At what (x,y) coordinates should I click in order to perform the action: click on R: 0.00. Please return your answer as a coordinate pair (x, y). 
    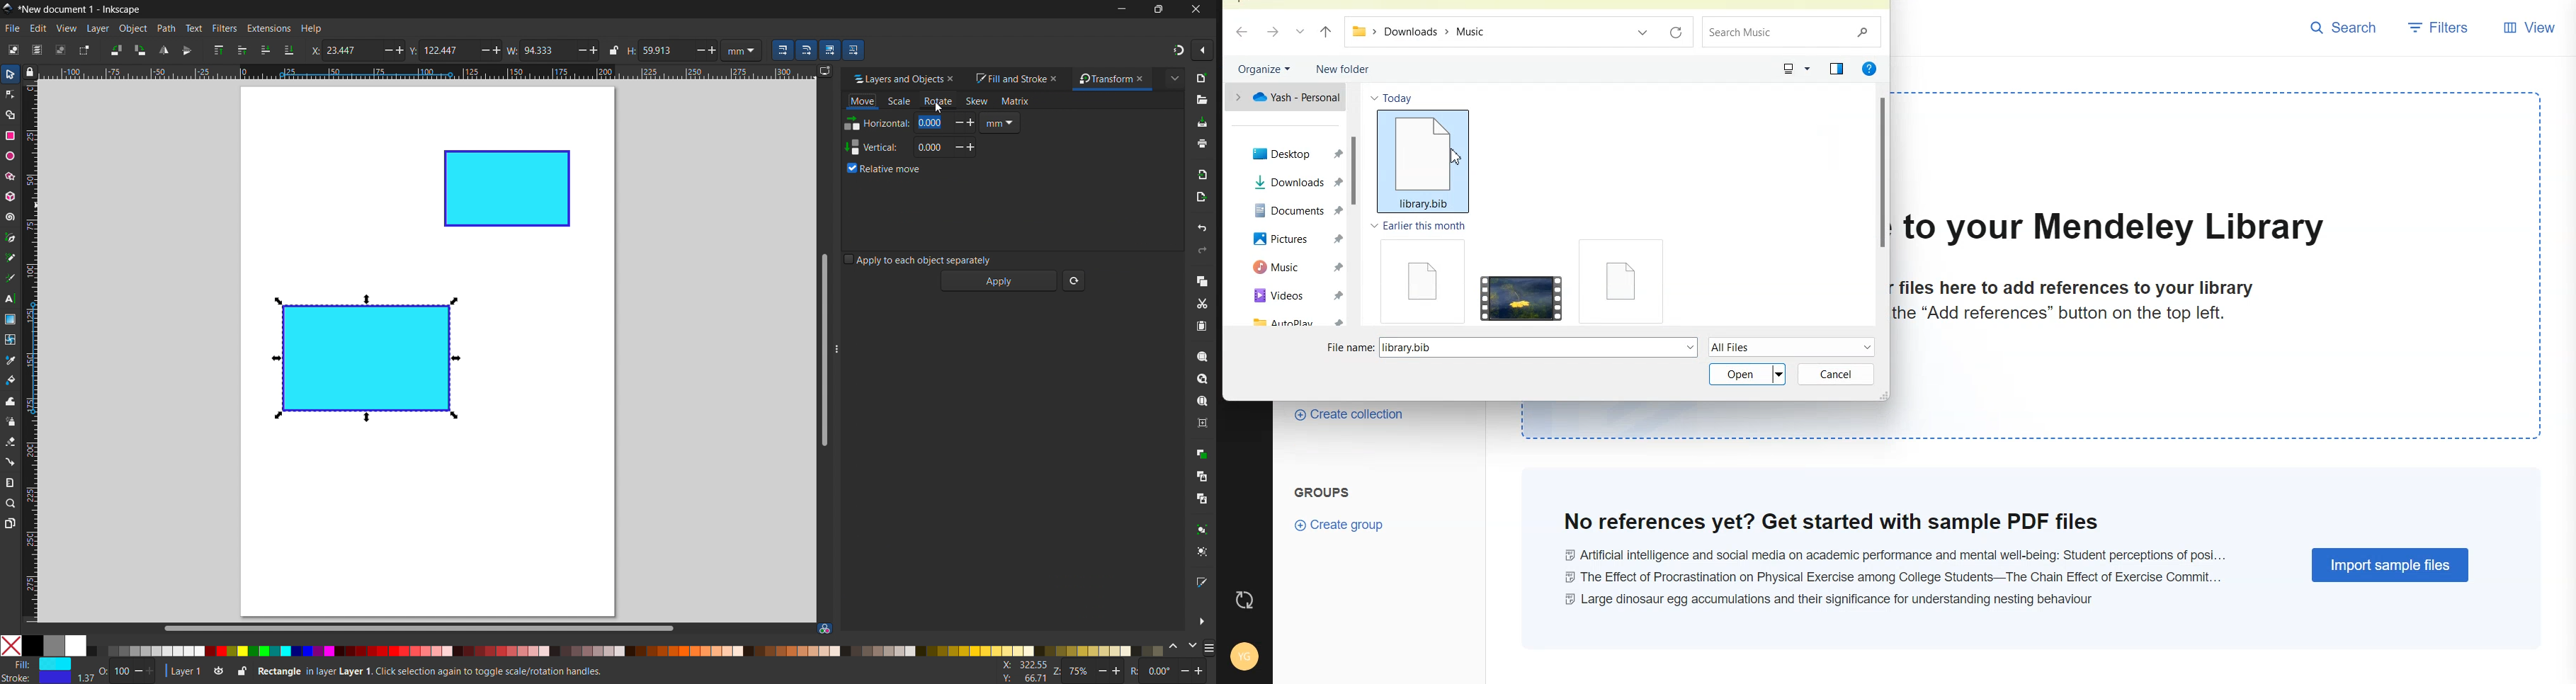
    Looking at the image, I should click on (1171, 672).